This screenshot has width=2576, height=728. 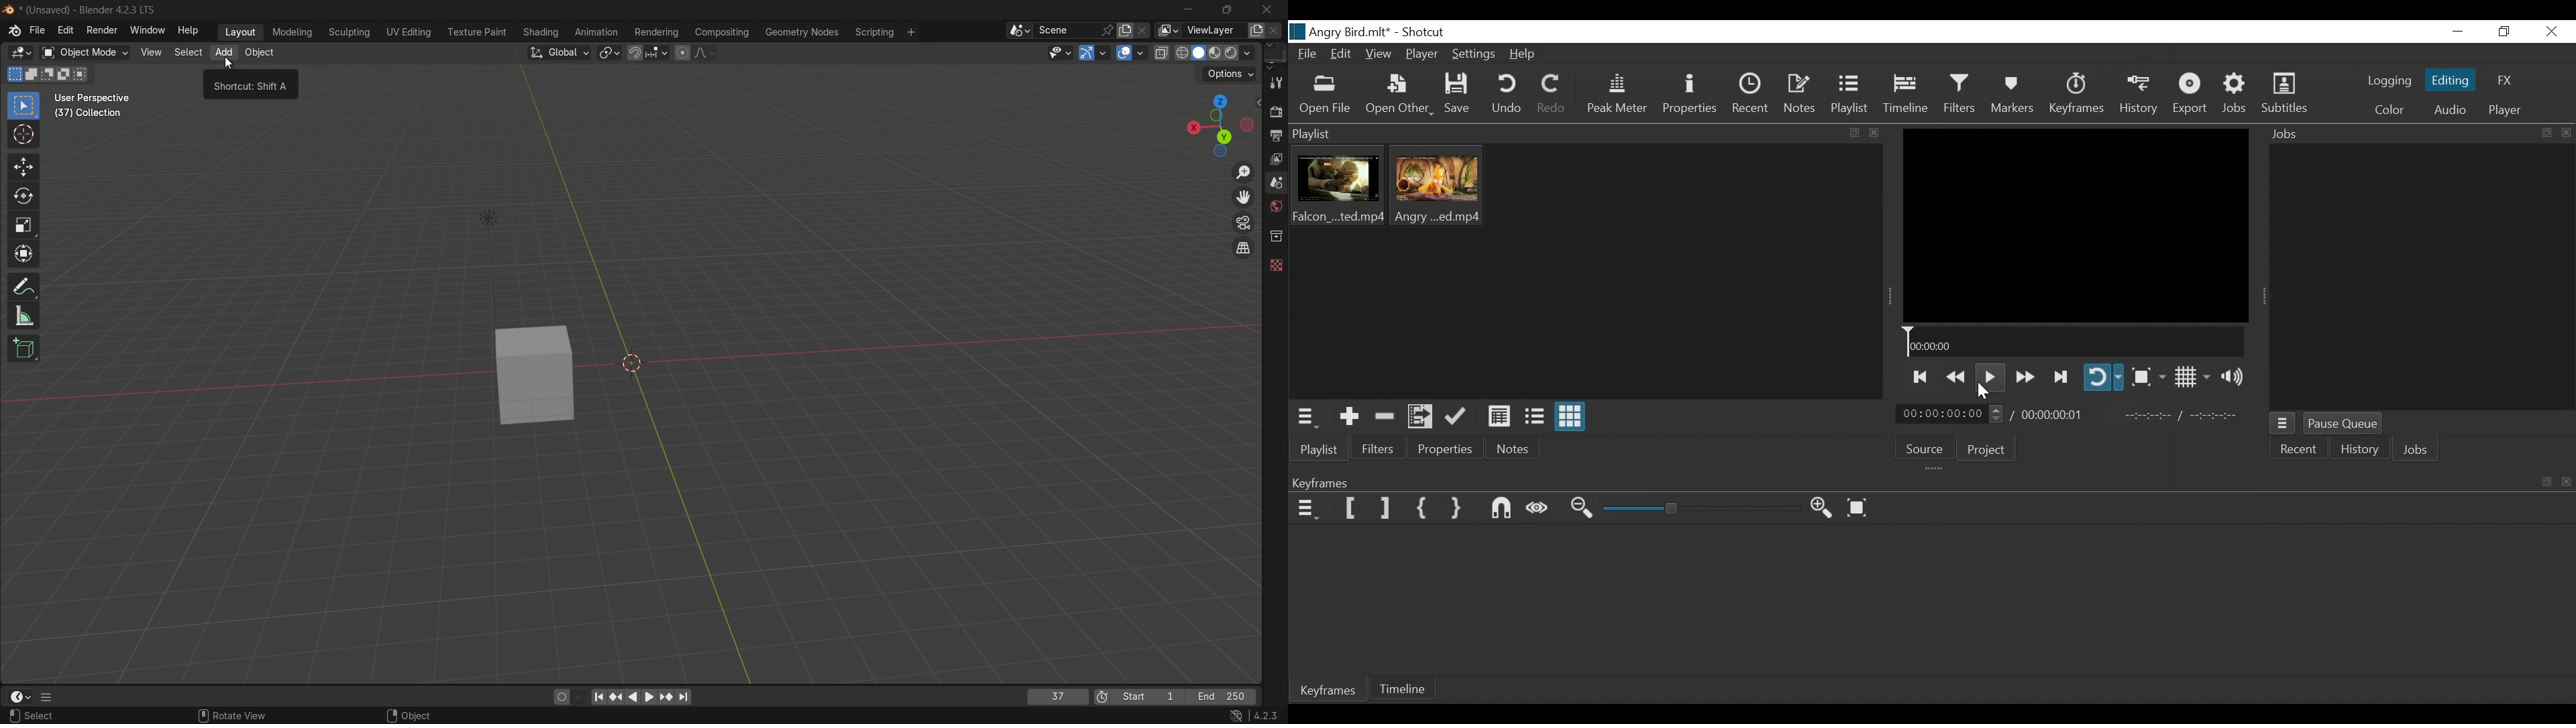 I want to click on Undo, so click(x=1507, y=95).